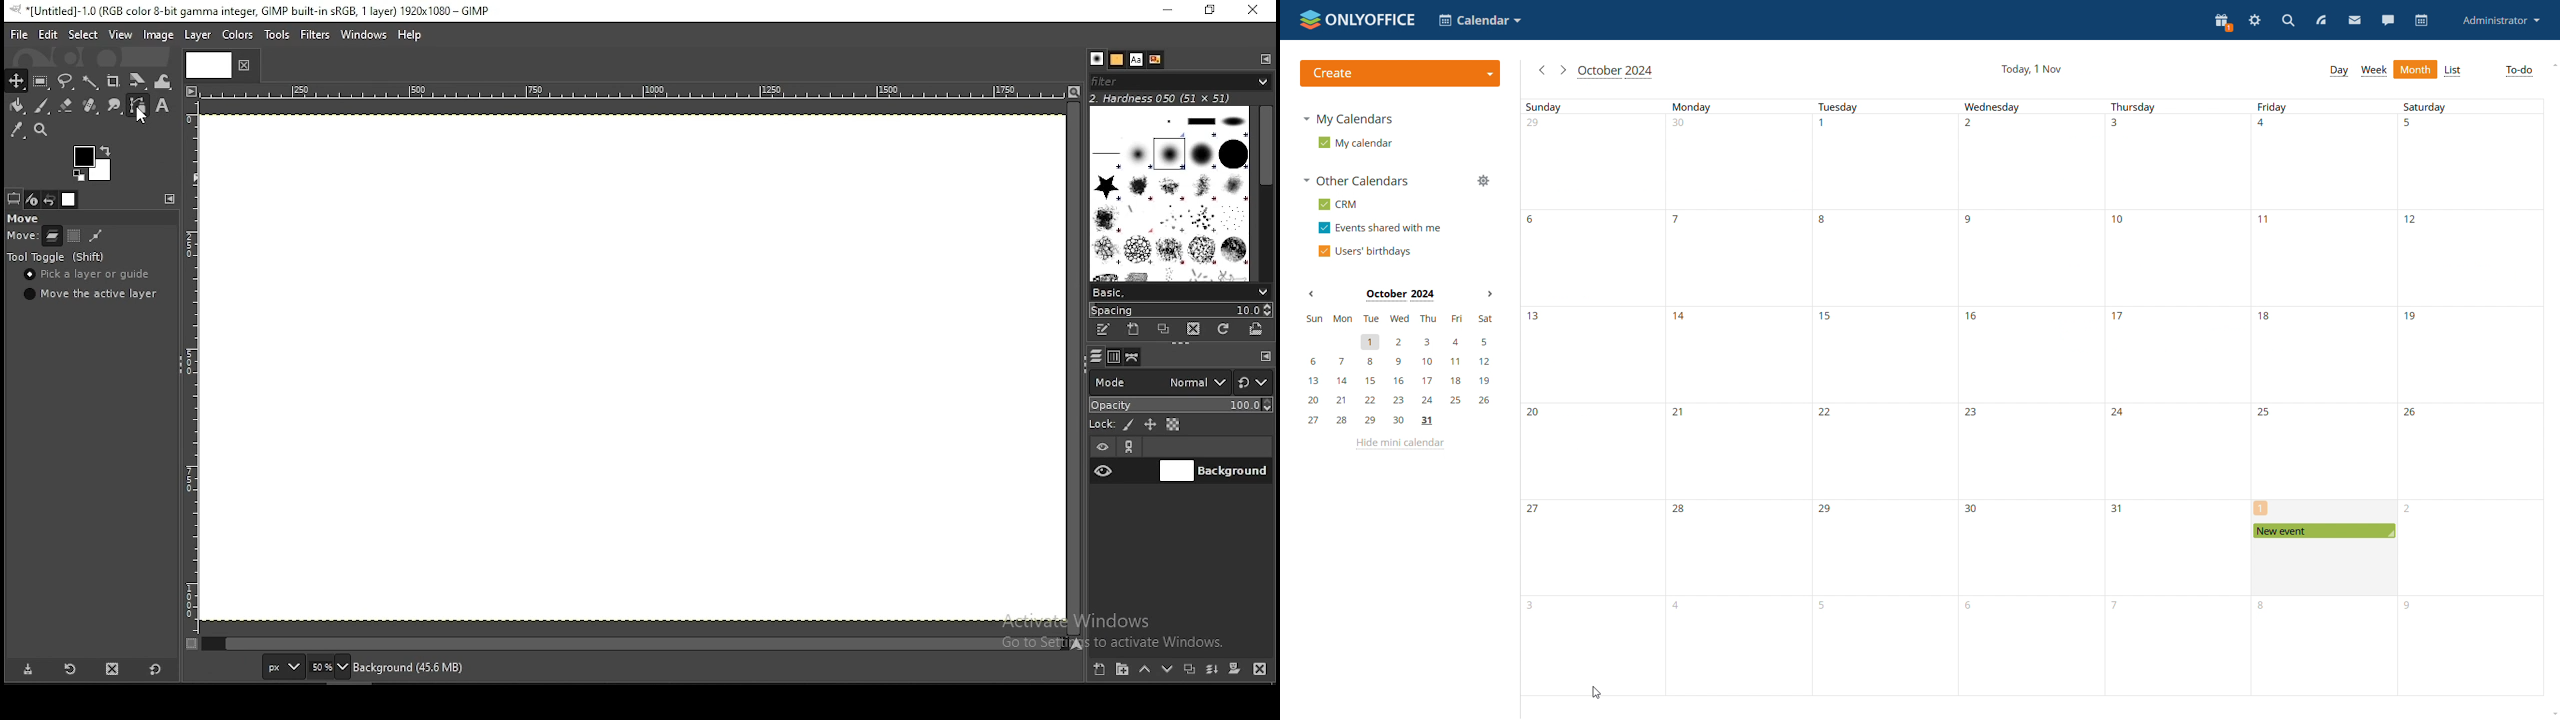 This screenshot has width=2576, height=728. Describe the element at coordinates (1184, 83) in the screenshot. I see `filters` at that location.